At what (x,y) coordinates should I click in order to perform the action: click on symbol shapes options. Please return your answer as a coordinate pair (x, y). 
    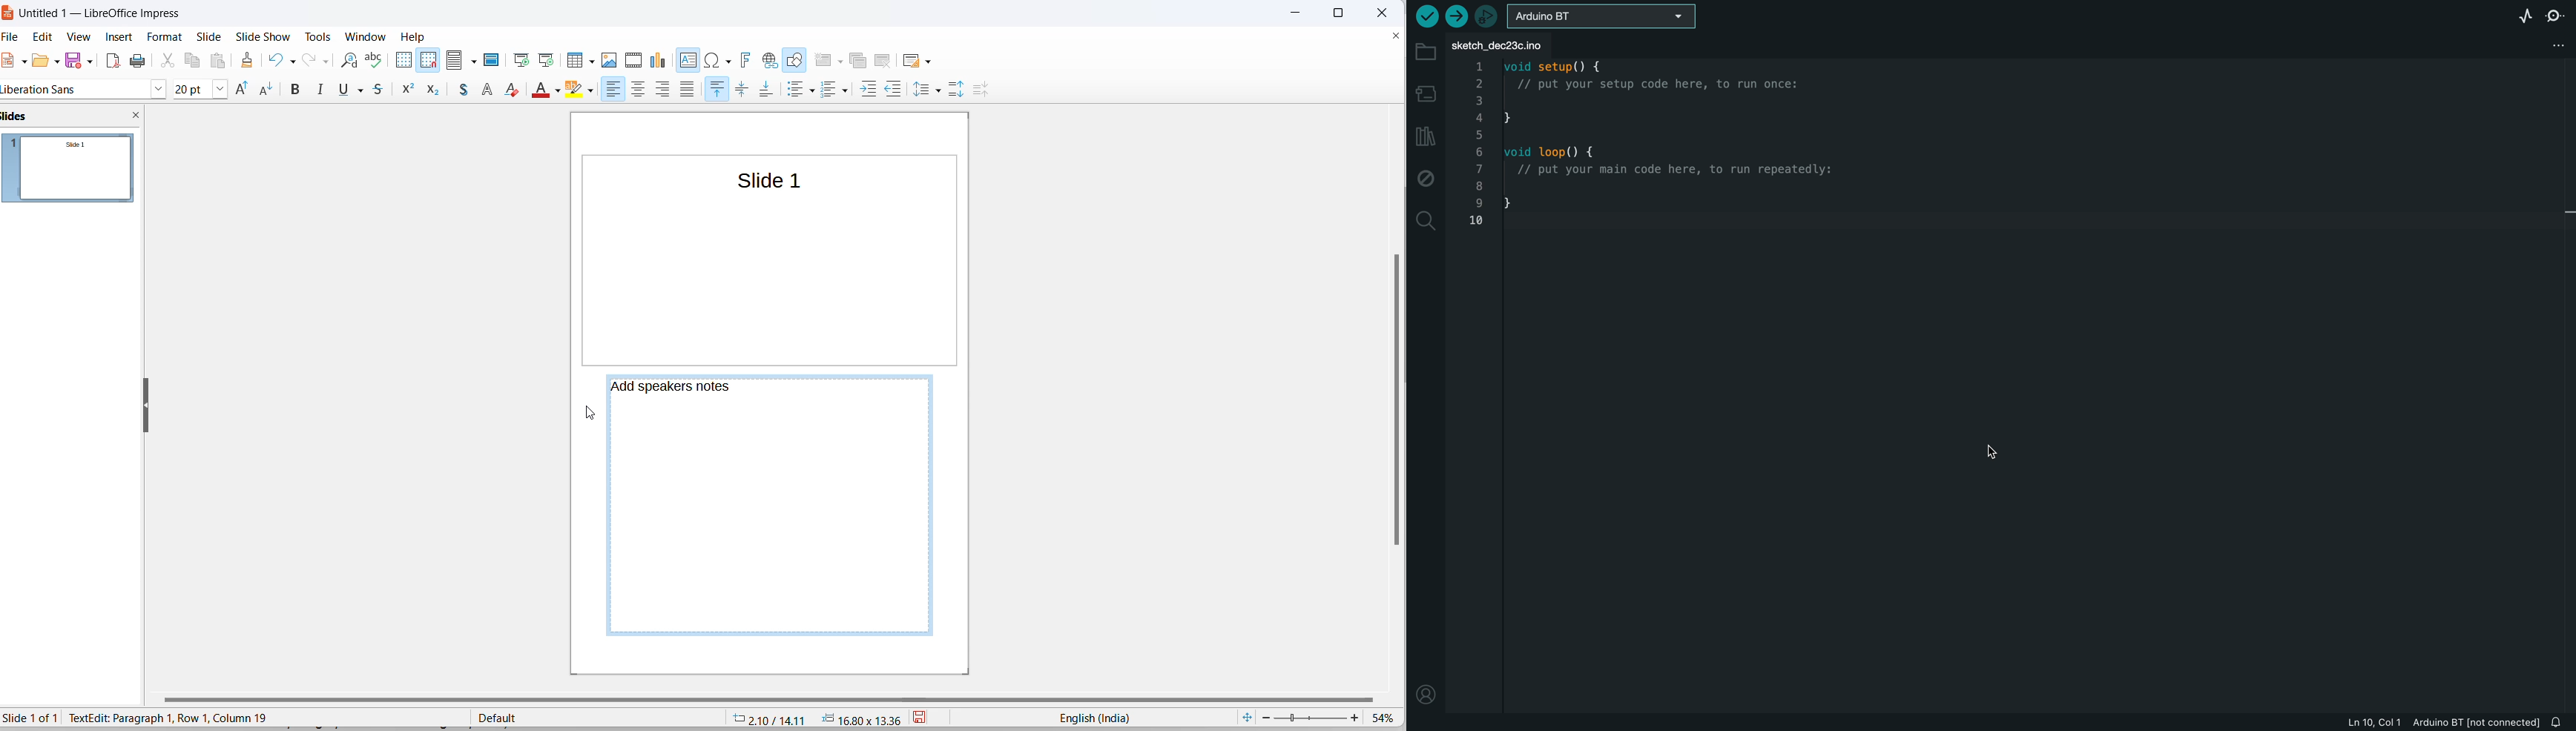
    Looking at the image, I should click on (367, 92).